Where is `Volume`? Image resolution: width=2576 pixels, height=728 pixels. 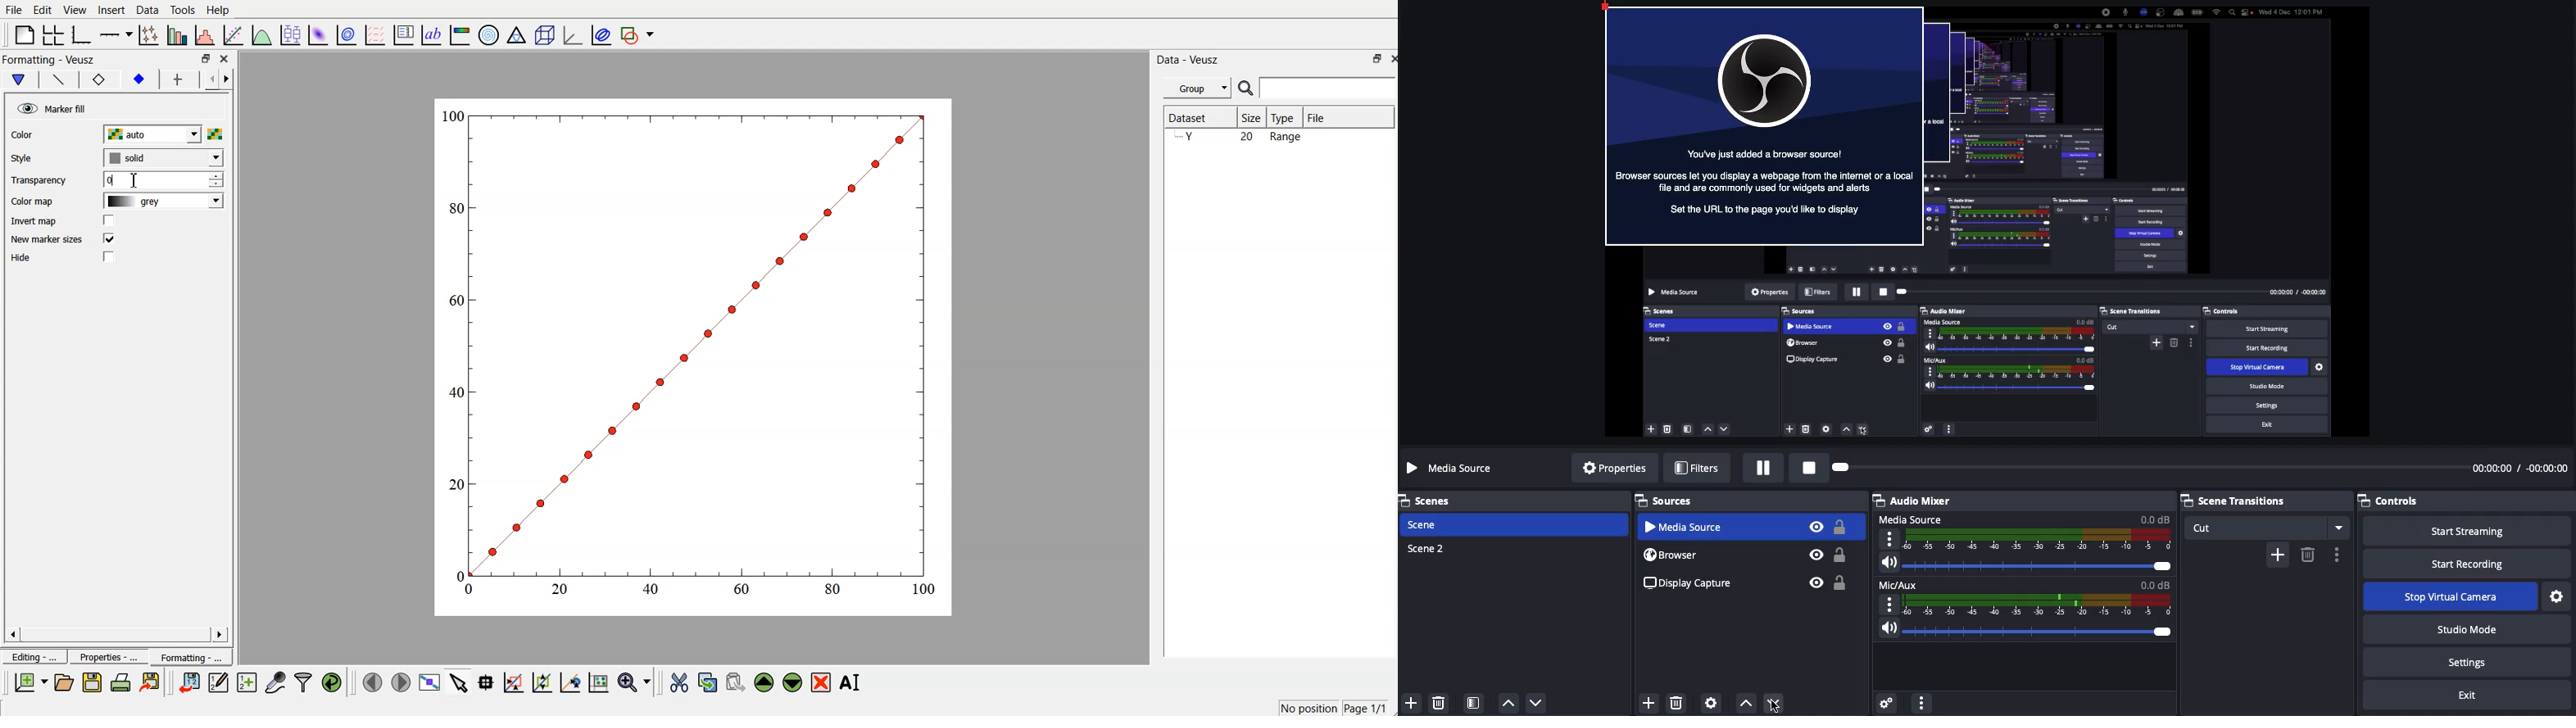
Volume is located at coordinates (2025, 562).